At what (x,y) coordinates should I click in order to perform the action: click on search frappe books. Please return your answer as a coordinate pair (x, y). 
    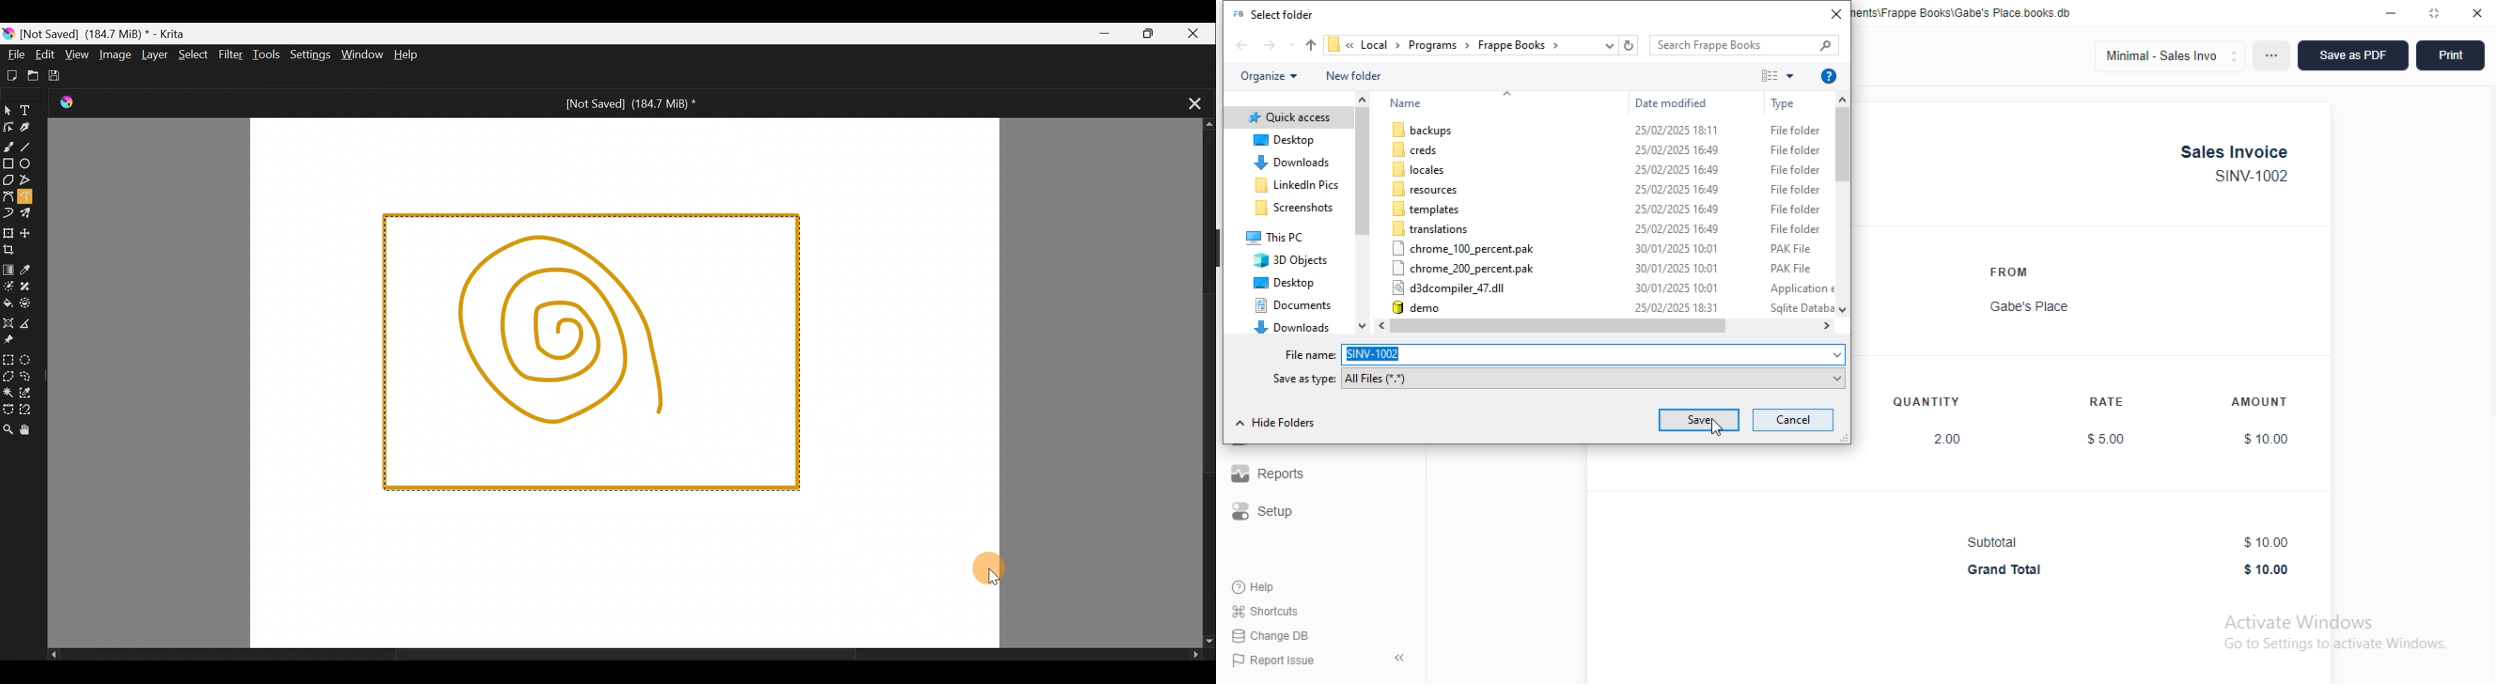
    Looking at the image, I should click on (1743, 44).